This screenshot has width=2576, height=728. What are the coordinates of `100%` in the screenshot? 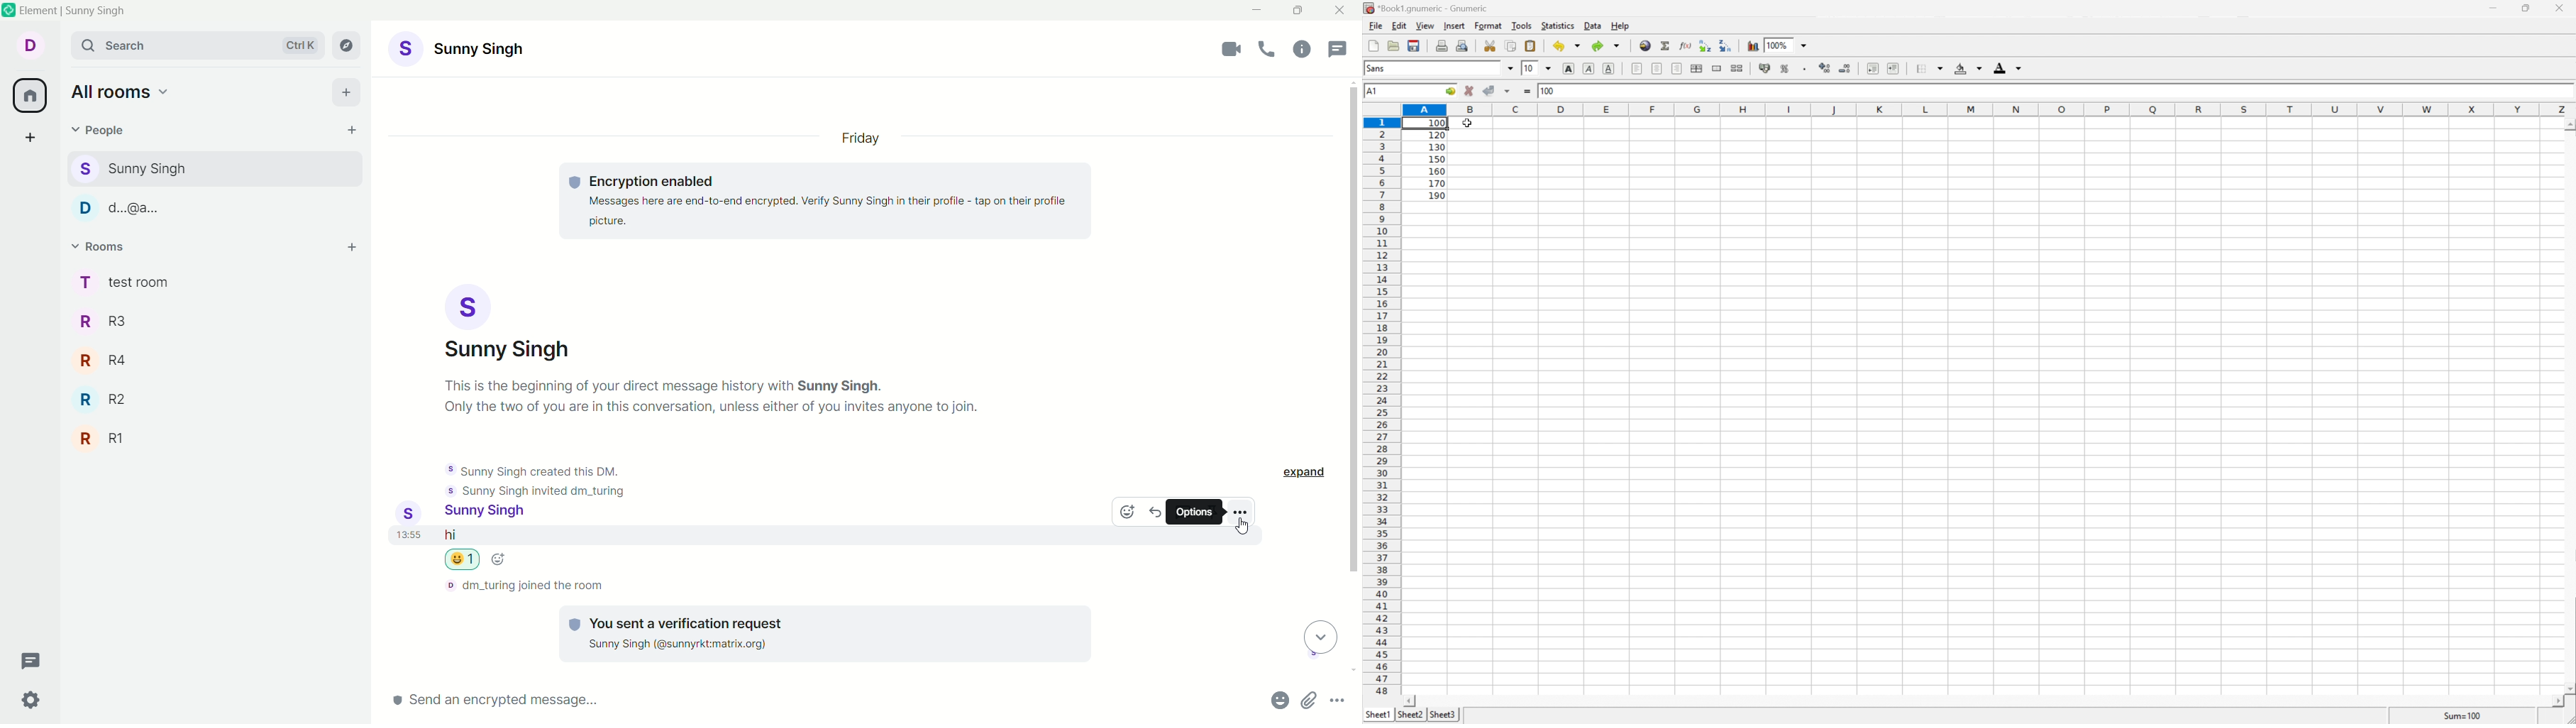 It's located at (1779, 45).